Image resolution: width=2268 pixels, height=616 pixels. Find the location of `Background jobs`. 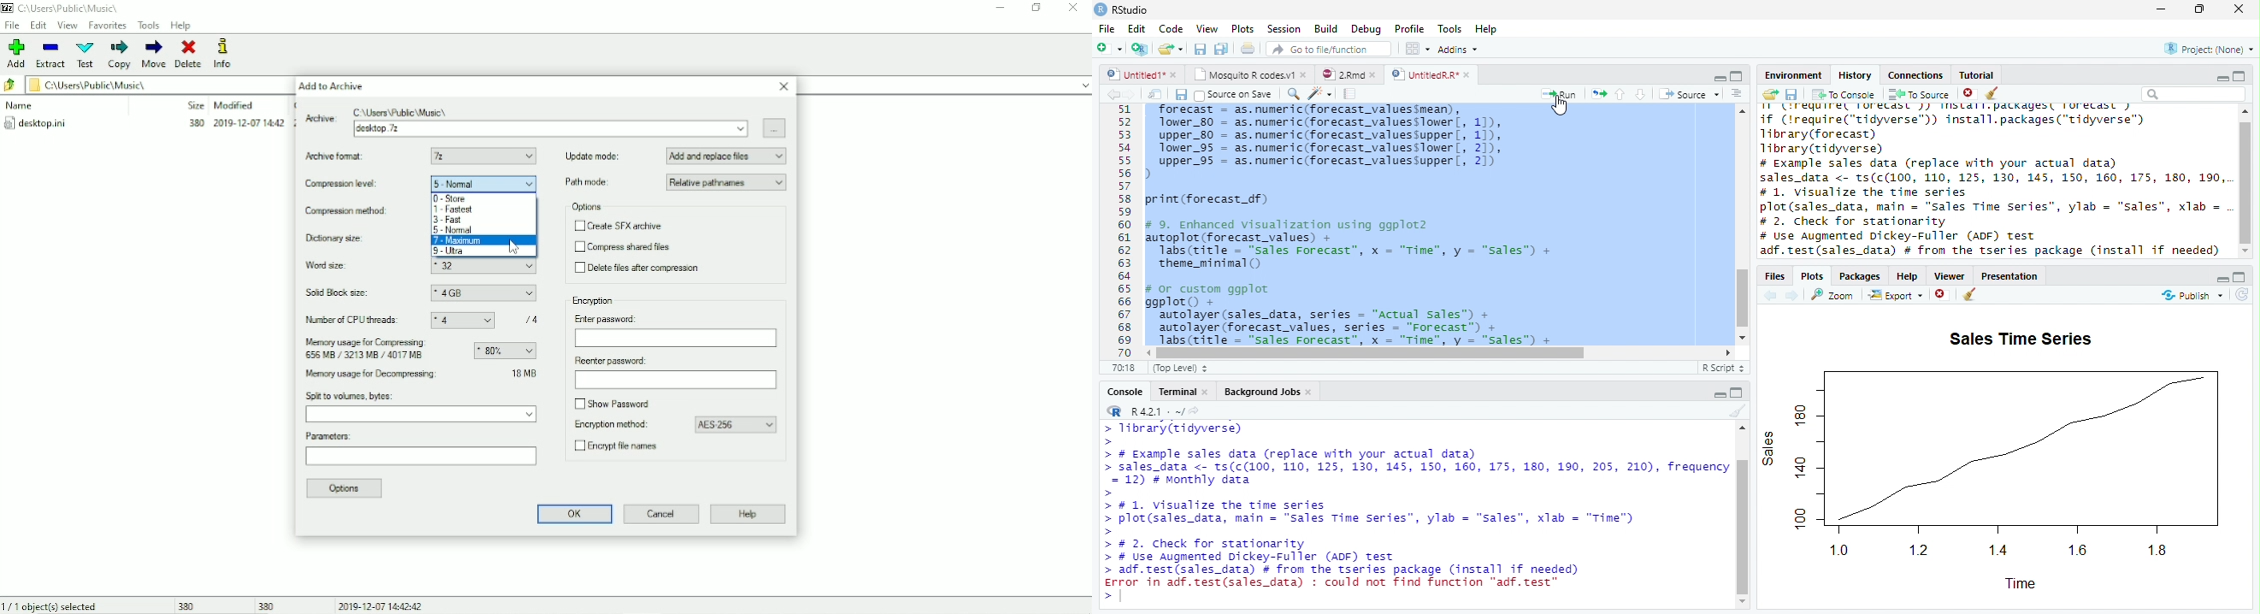

Background jobs is located at coordinates (1268, 392).